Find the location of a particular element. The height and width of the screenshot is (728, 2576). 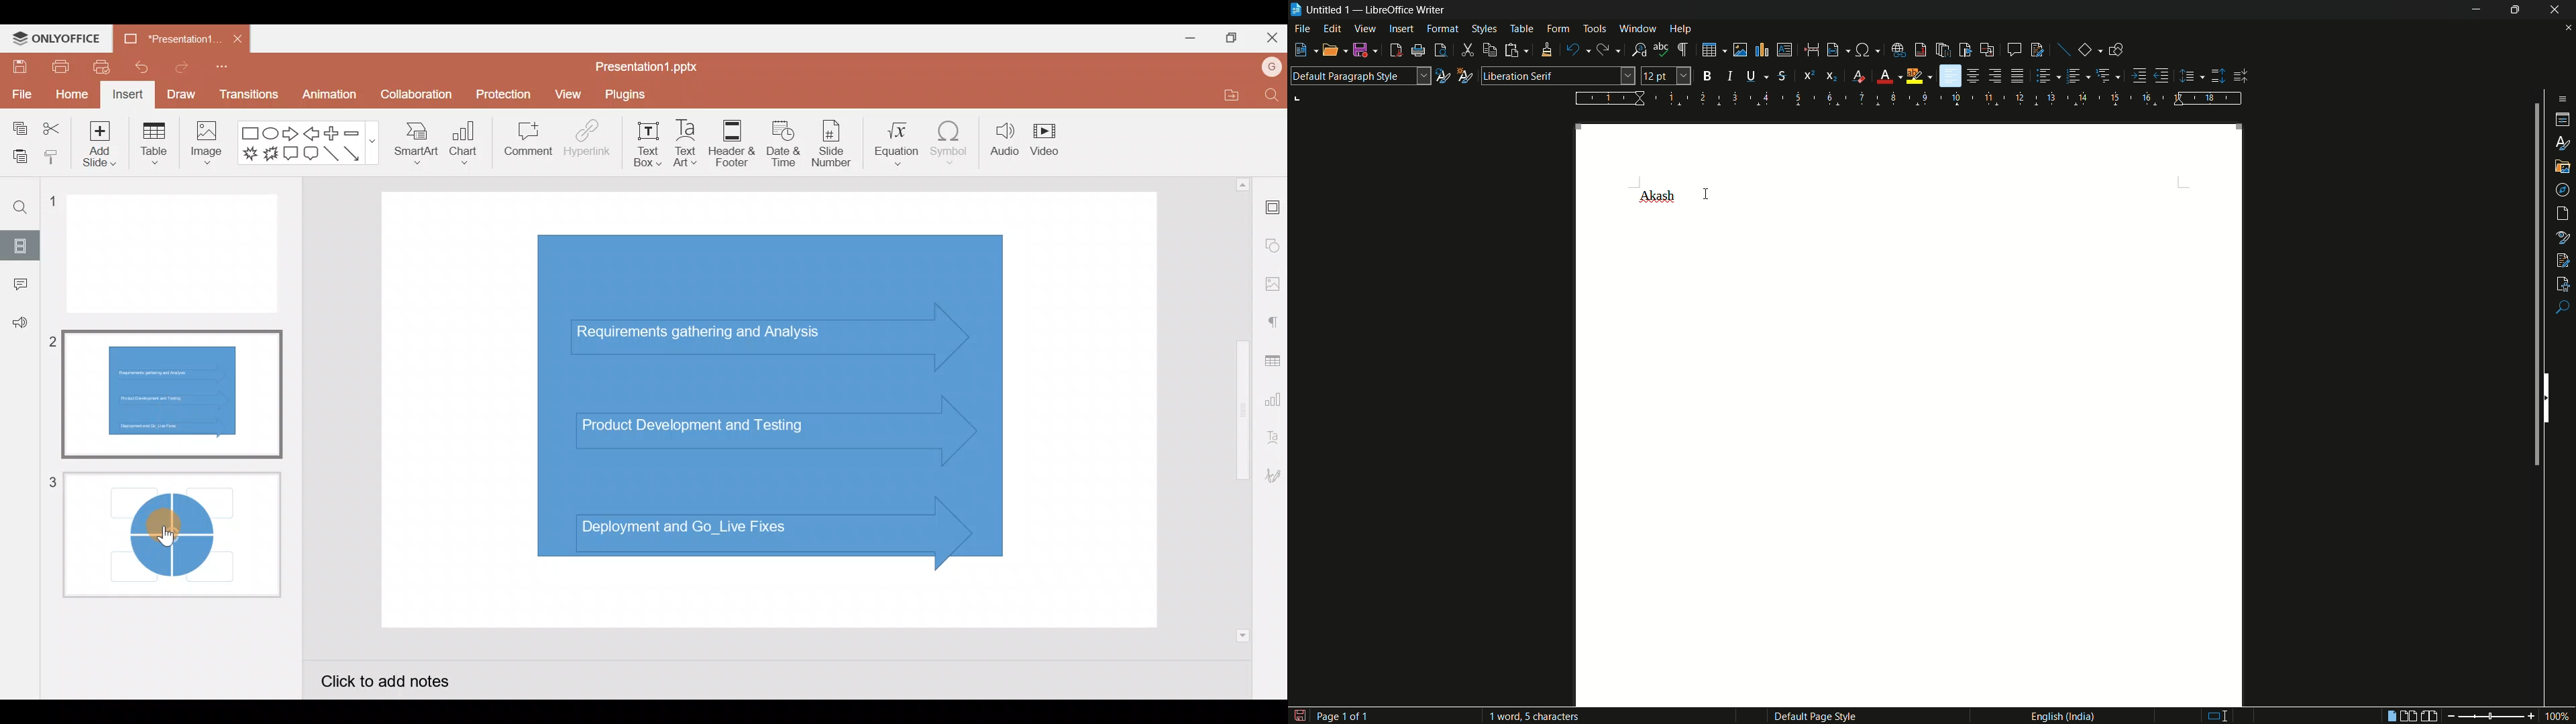

update selected style is located at coordinates (1442, 76).